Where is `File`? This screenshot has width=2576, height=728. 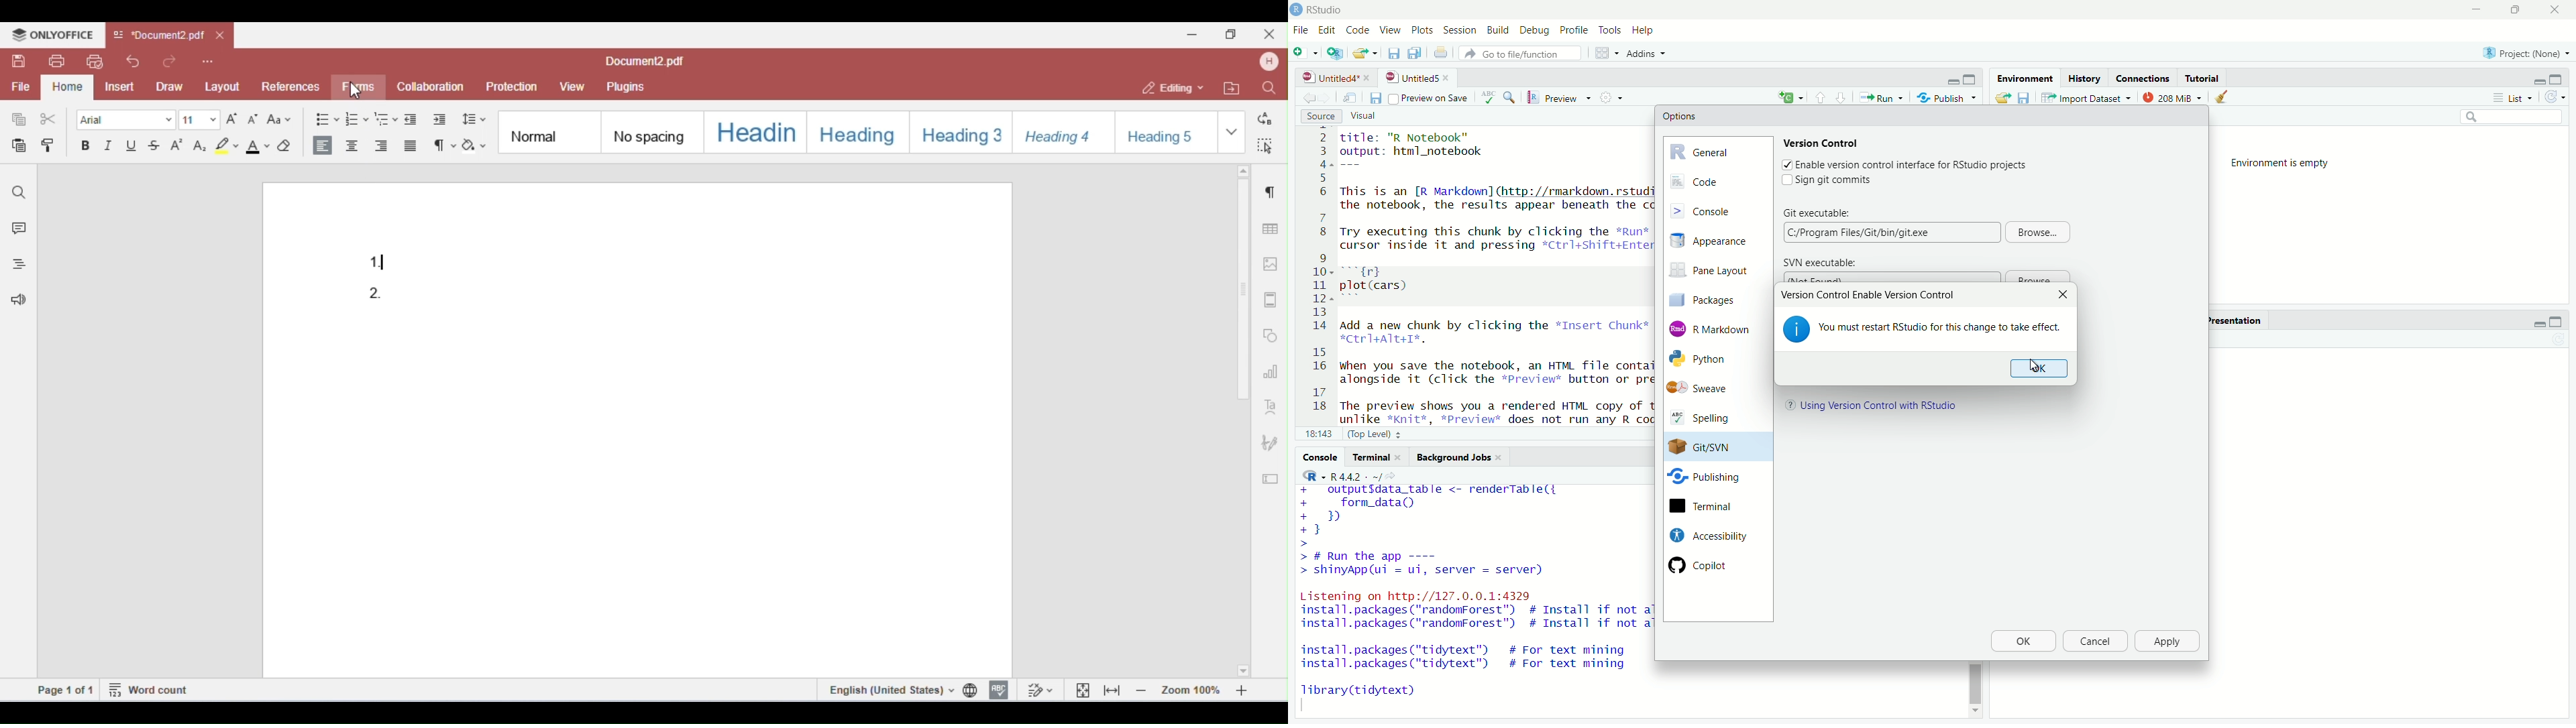 File is located at coordinates (1300, 29).